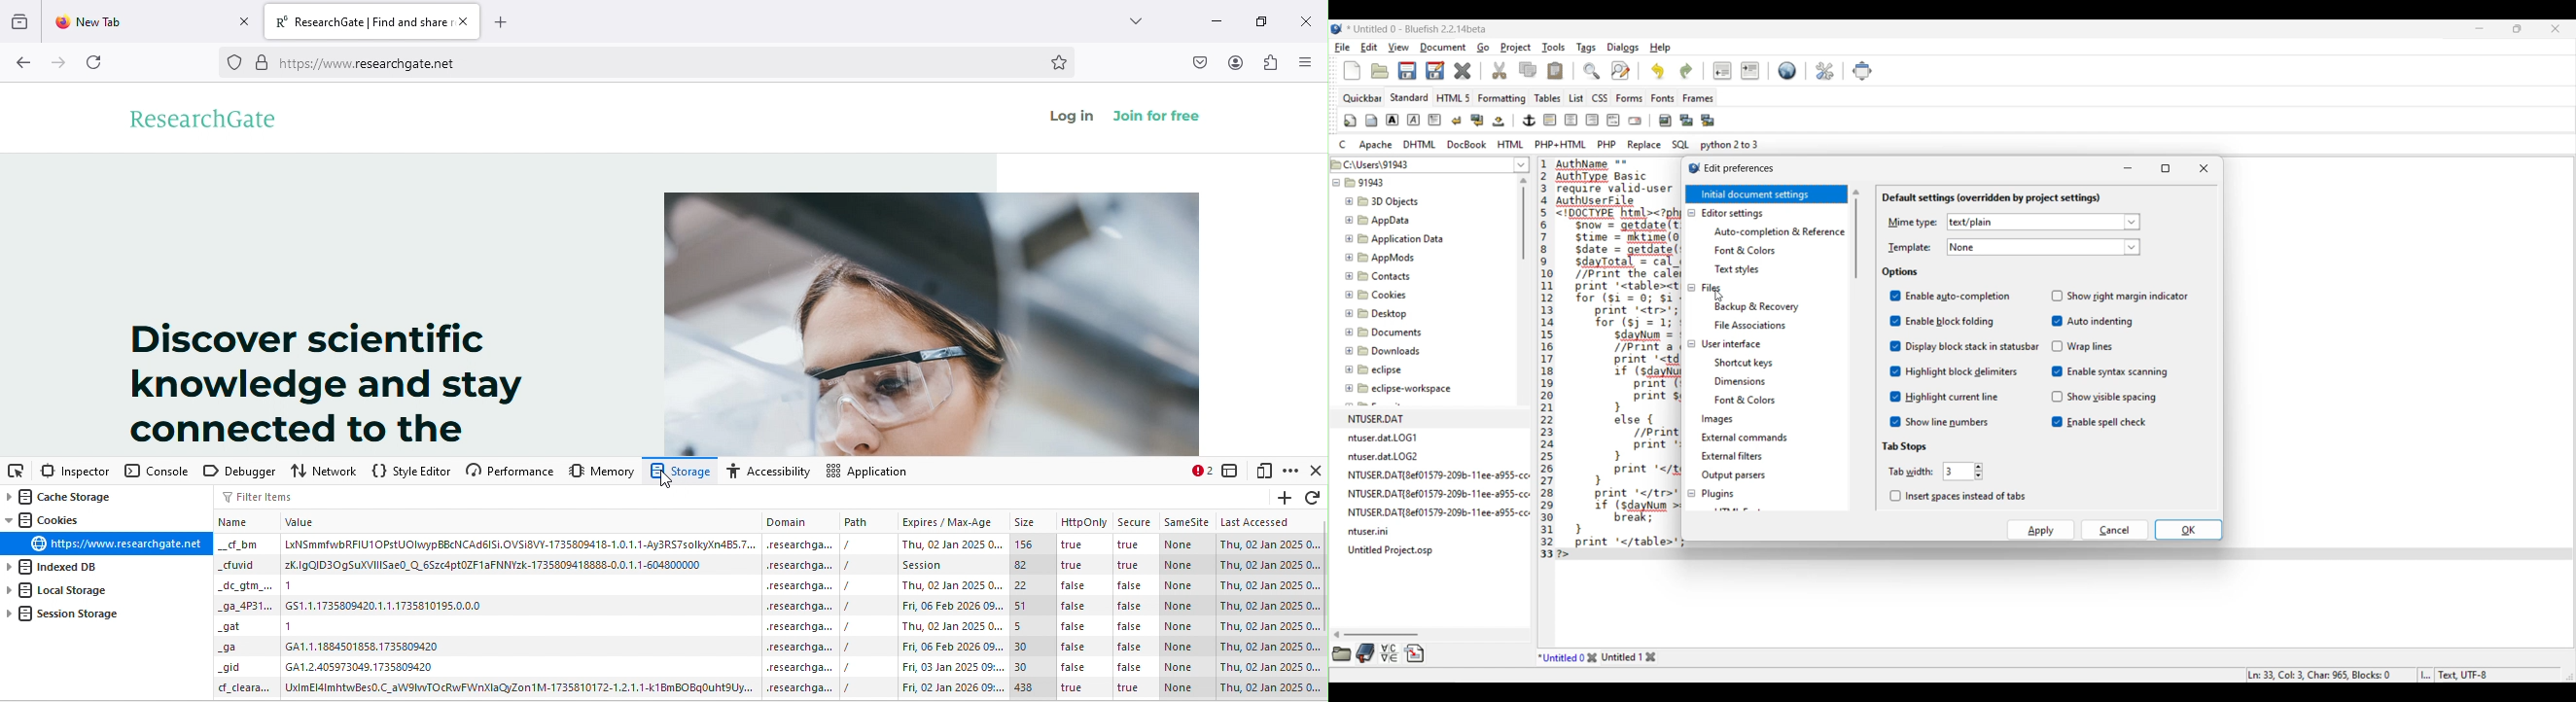  I want to click on User interface settings, so click(1731, 345).